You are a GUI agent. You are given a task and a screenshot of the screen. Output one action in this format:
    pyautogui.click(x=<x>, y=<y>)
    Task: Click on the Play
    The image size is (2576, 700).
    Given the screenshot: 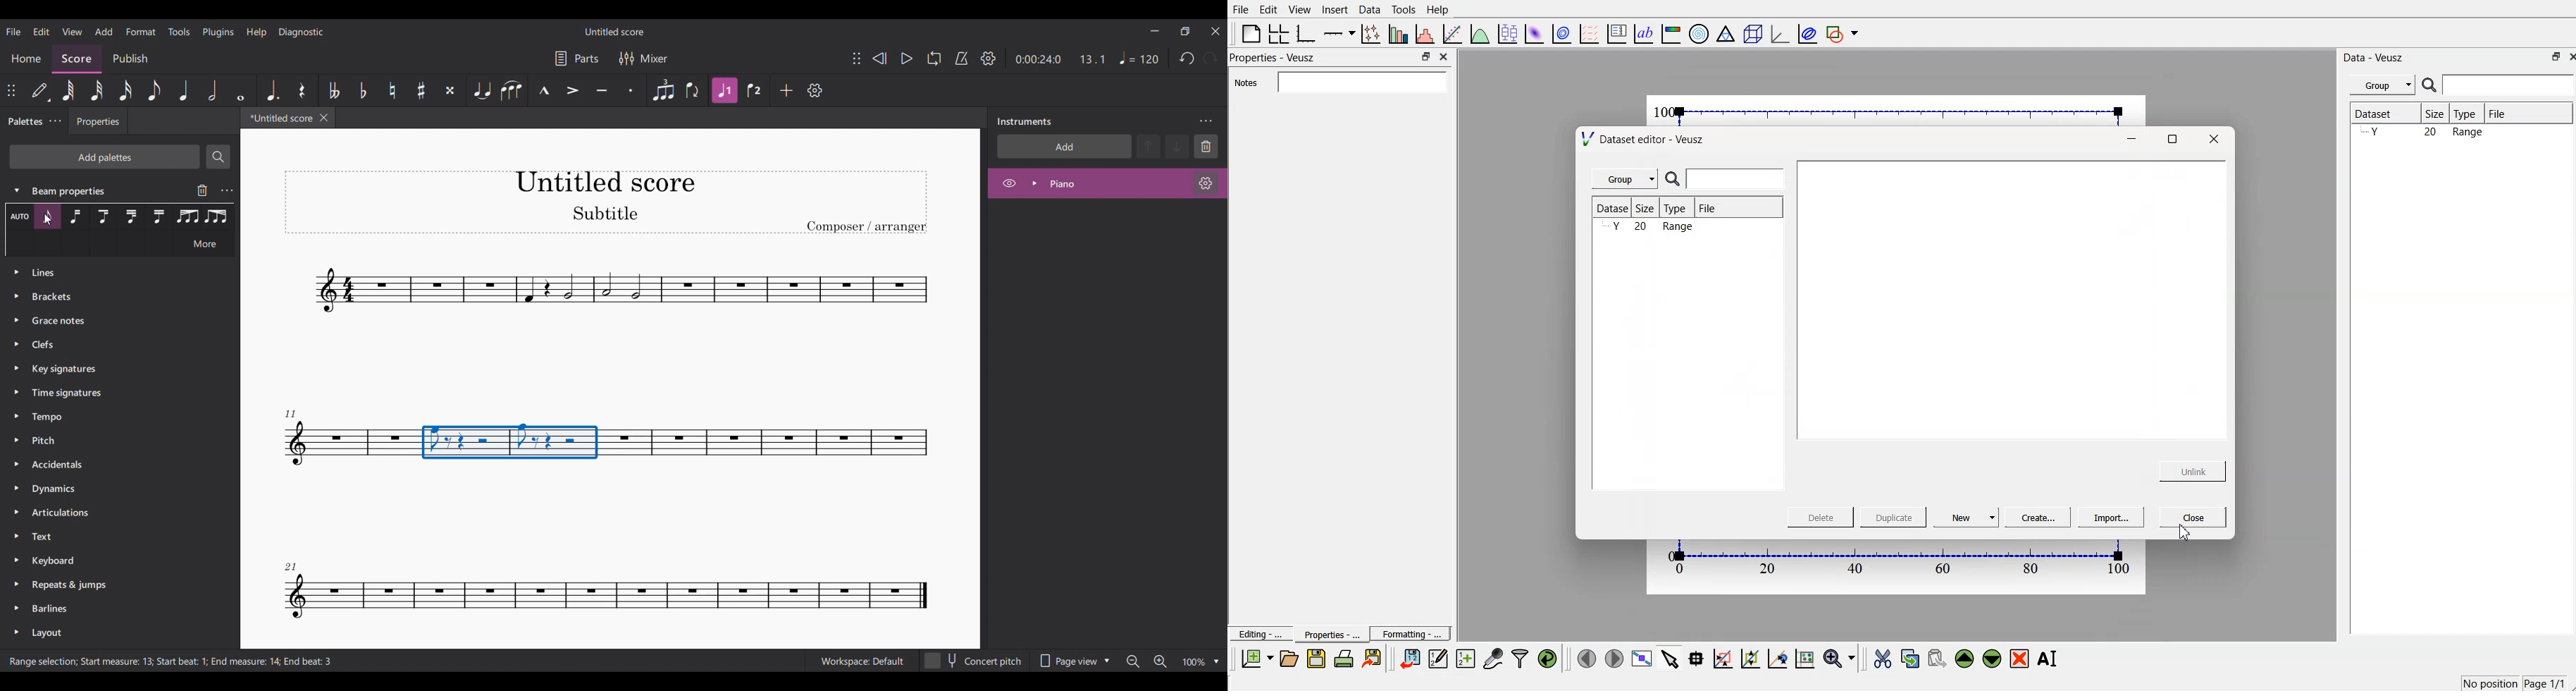 What is the action you would take?
    pyautogui.click(x=907, y=58)
    